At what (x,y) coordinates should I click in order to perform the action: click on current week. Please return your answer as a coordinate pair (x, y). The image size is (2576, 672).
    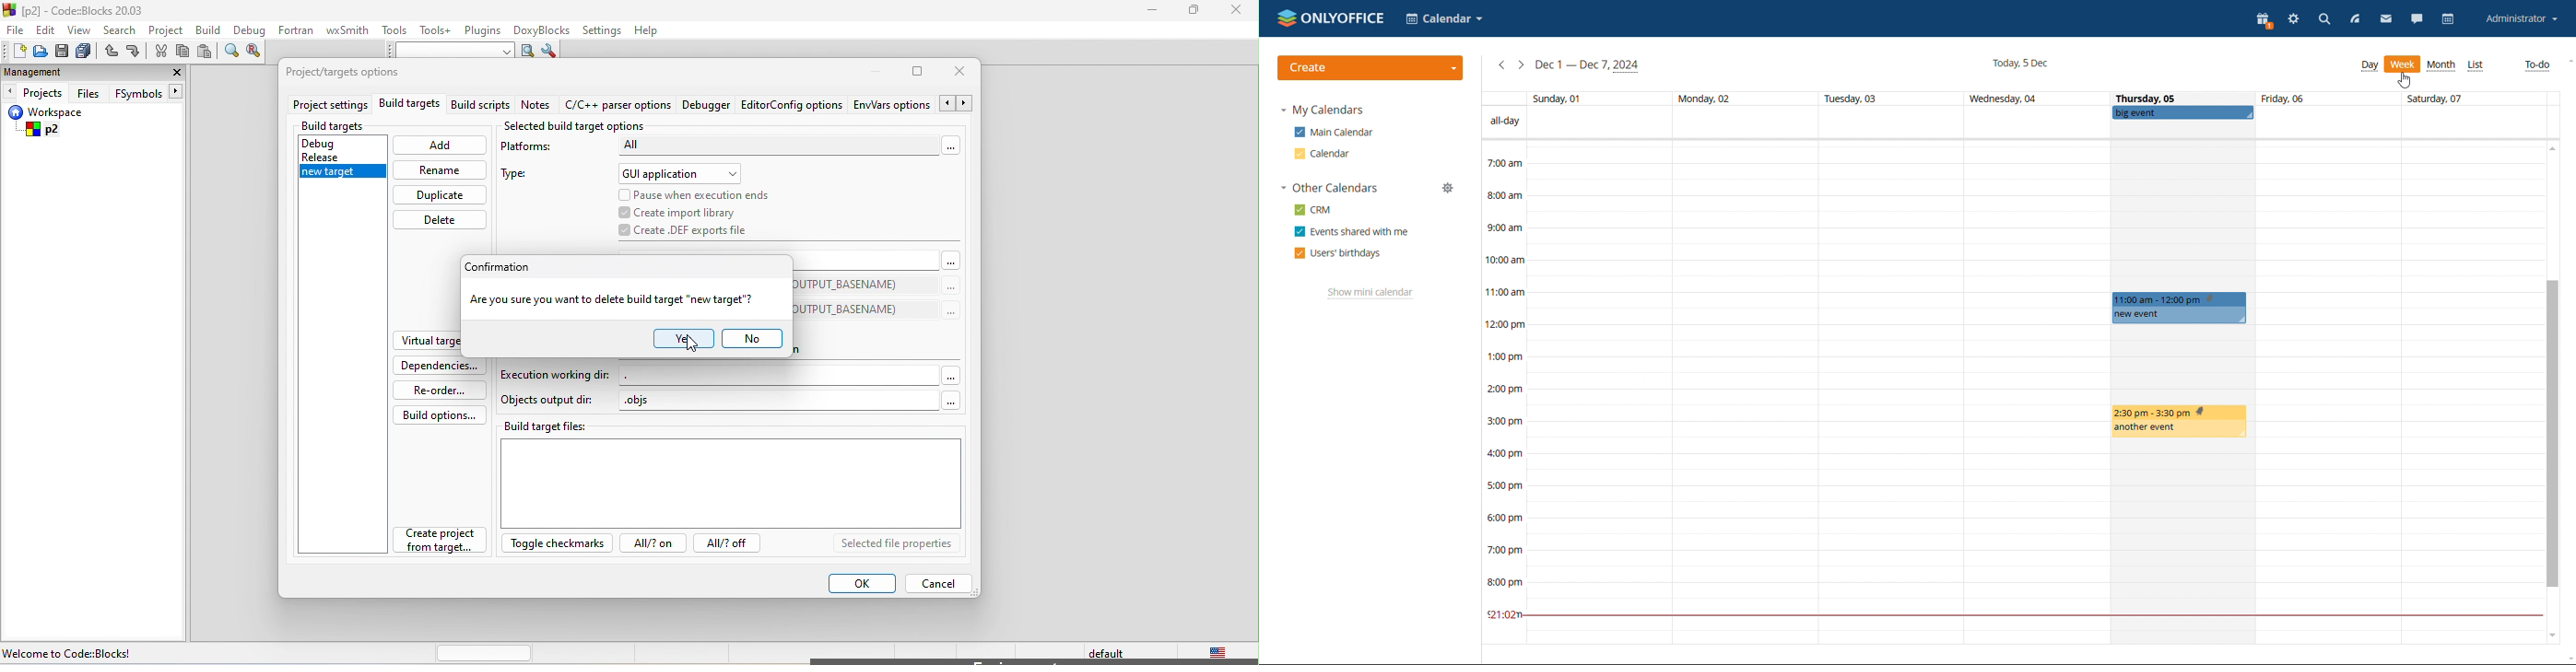
    Looking at the image, I should click on (1588, 66).